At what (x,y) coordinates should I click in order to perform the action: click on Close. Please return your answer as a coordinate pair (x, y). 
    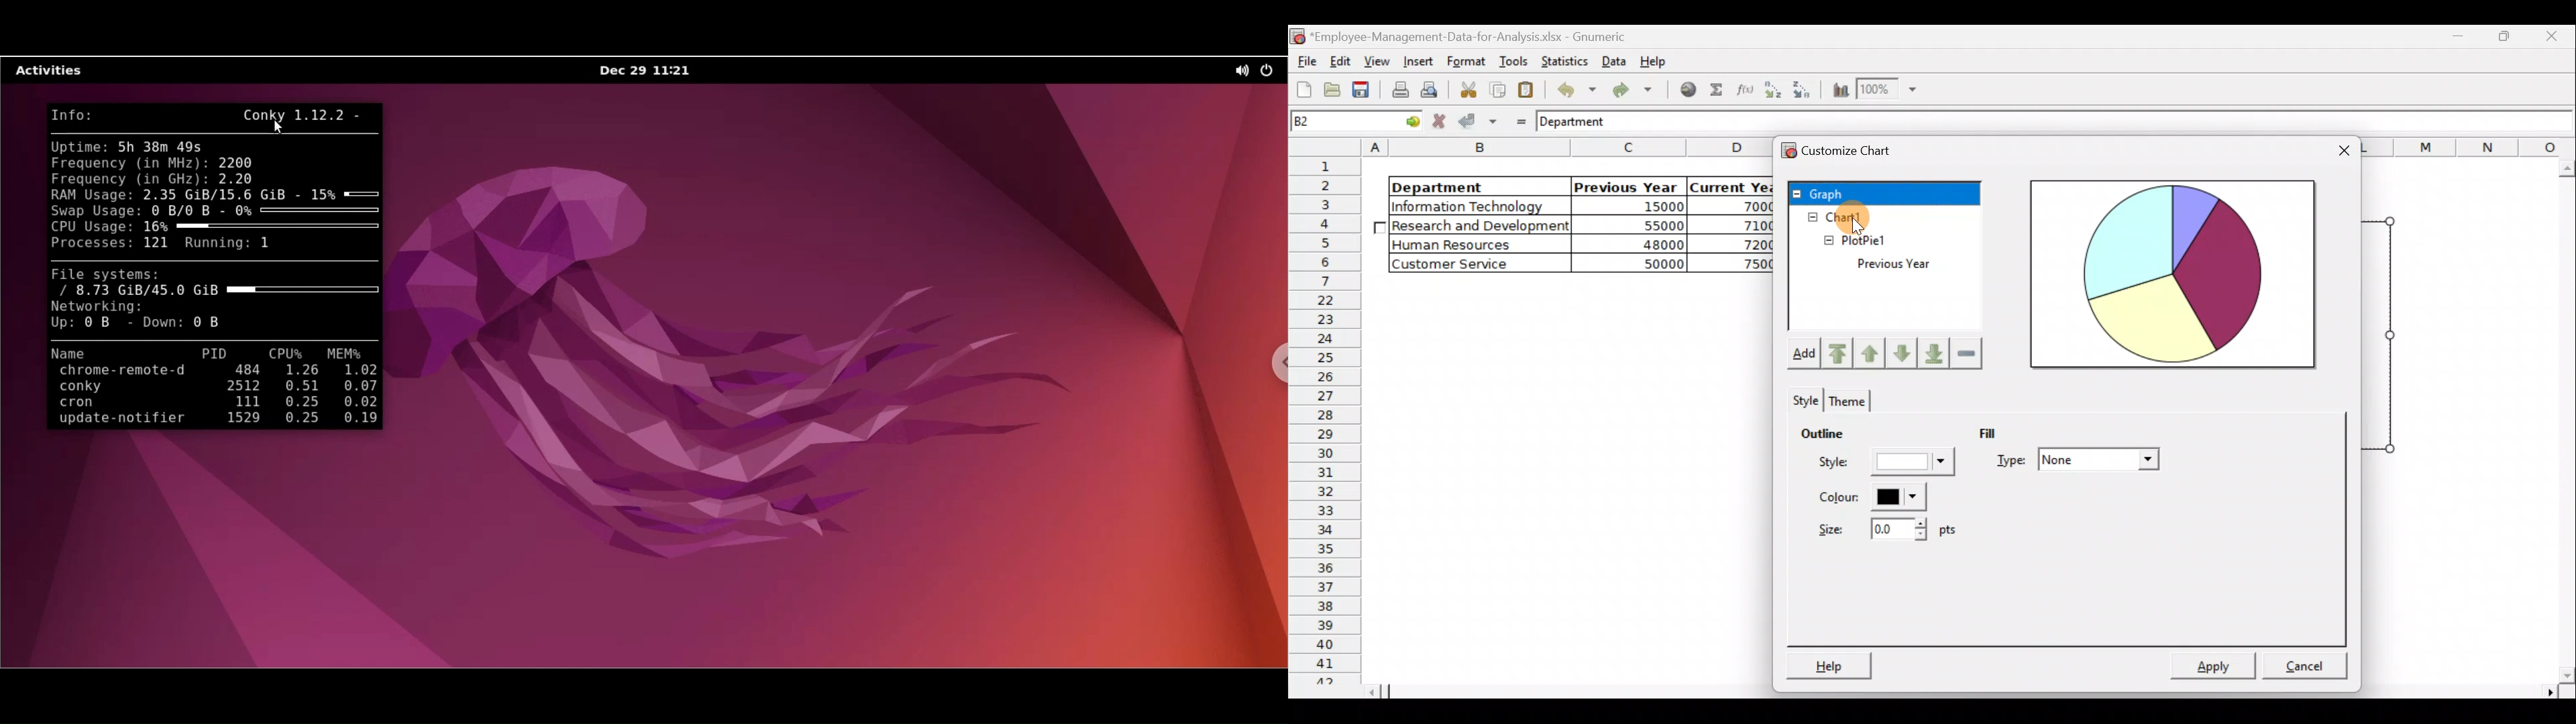
    Looking at the image, I should click on (2342, 150).